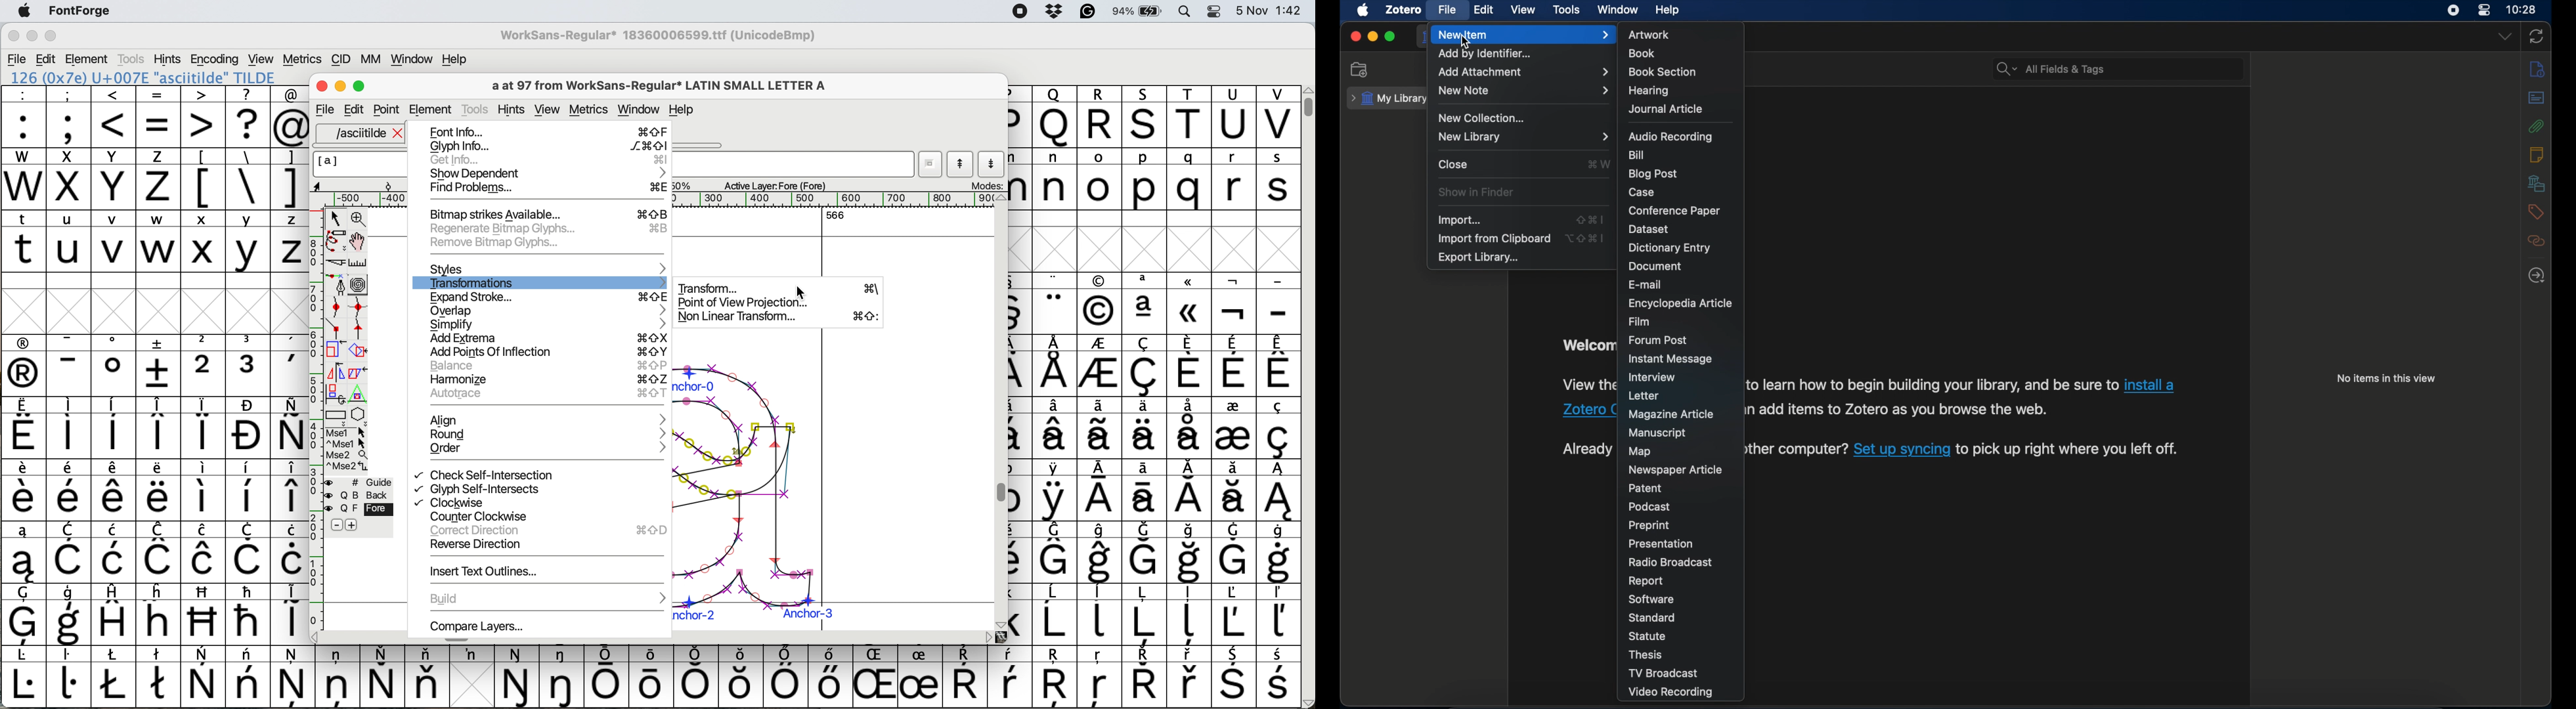 This screenshot has height=728, width=2576. I want to click on symbol, so click(1102, 428).